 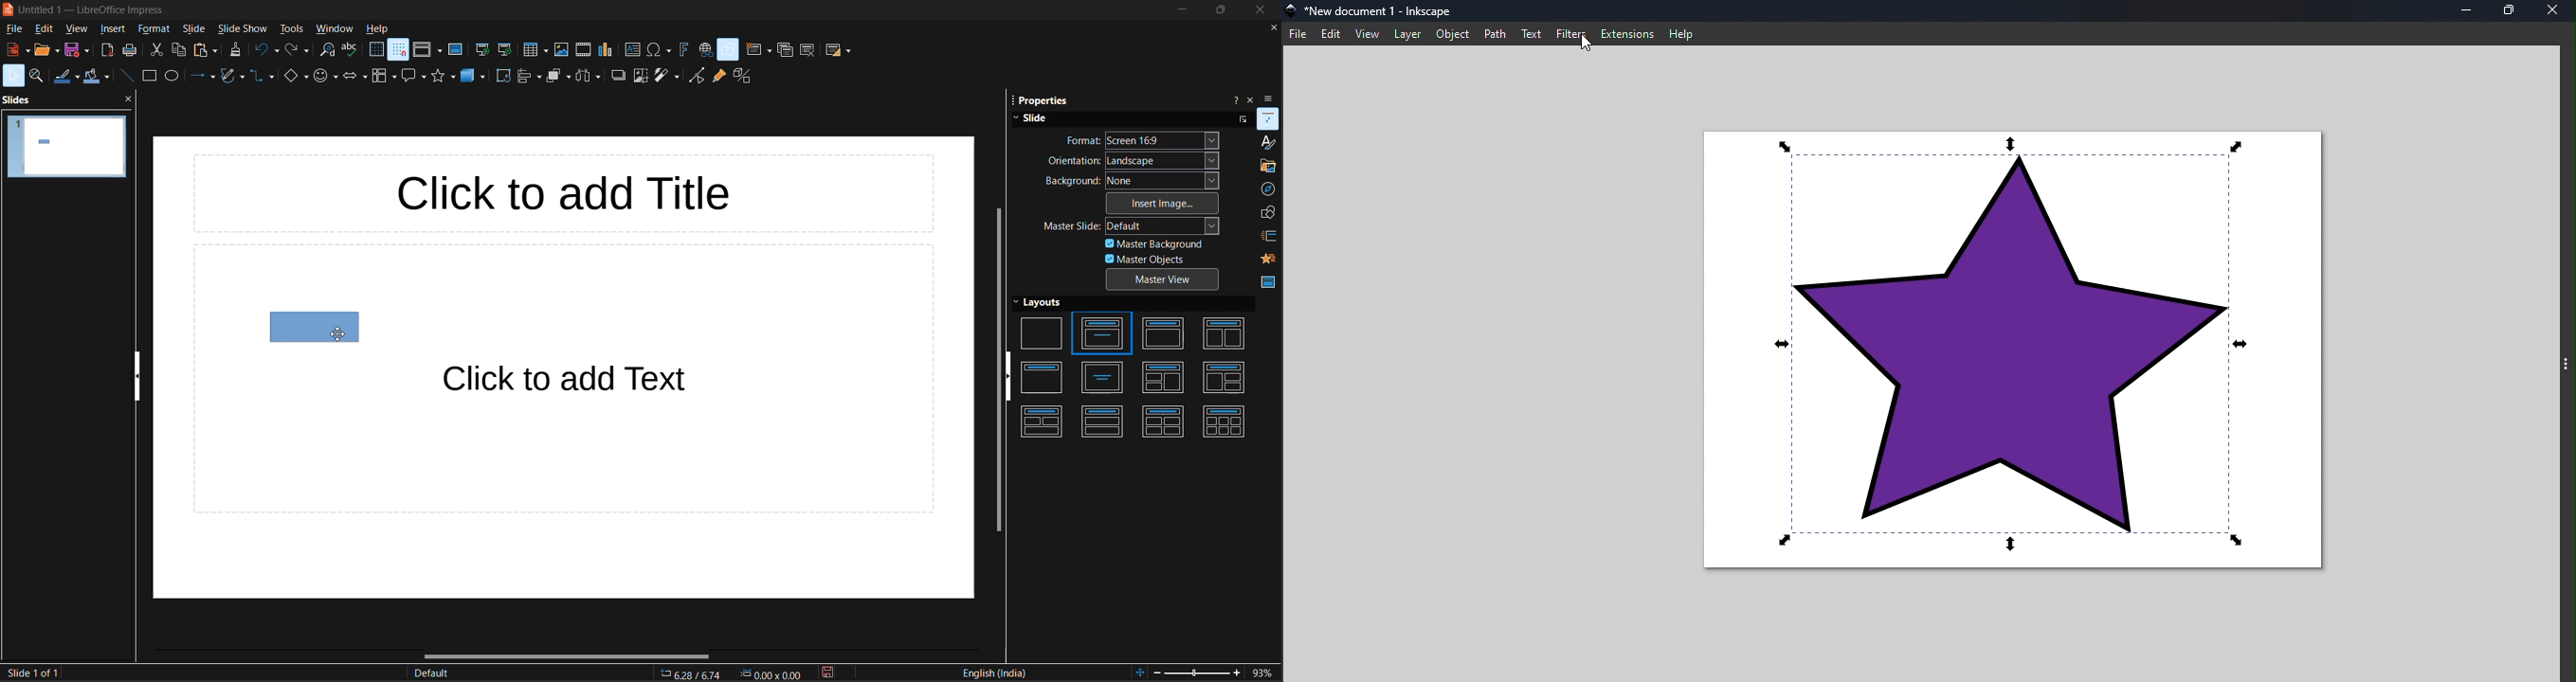 I want to click on slides, so click(x=19, y=101).